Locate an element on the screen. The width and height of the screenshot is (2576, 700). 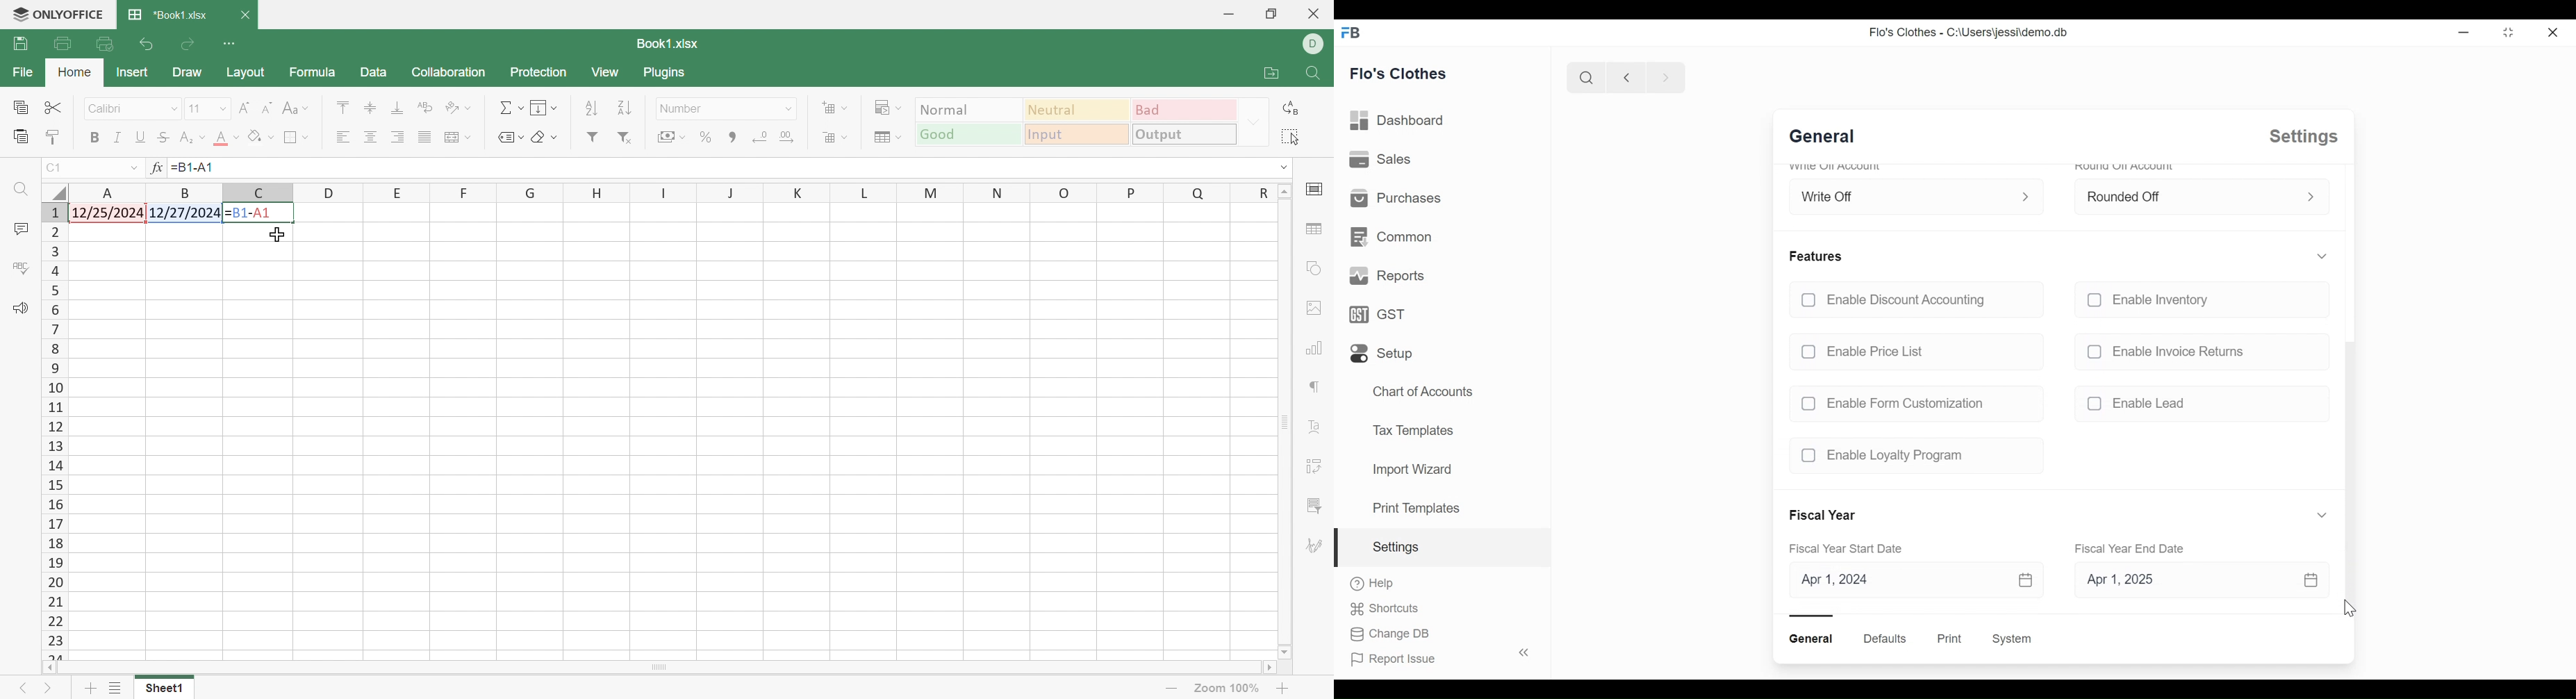
Comma style is located at coordinates (732, 138).